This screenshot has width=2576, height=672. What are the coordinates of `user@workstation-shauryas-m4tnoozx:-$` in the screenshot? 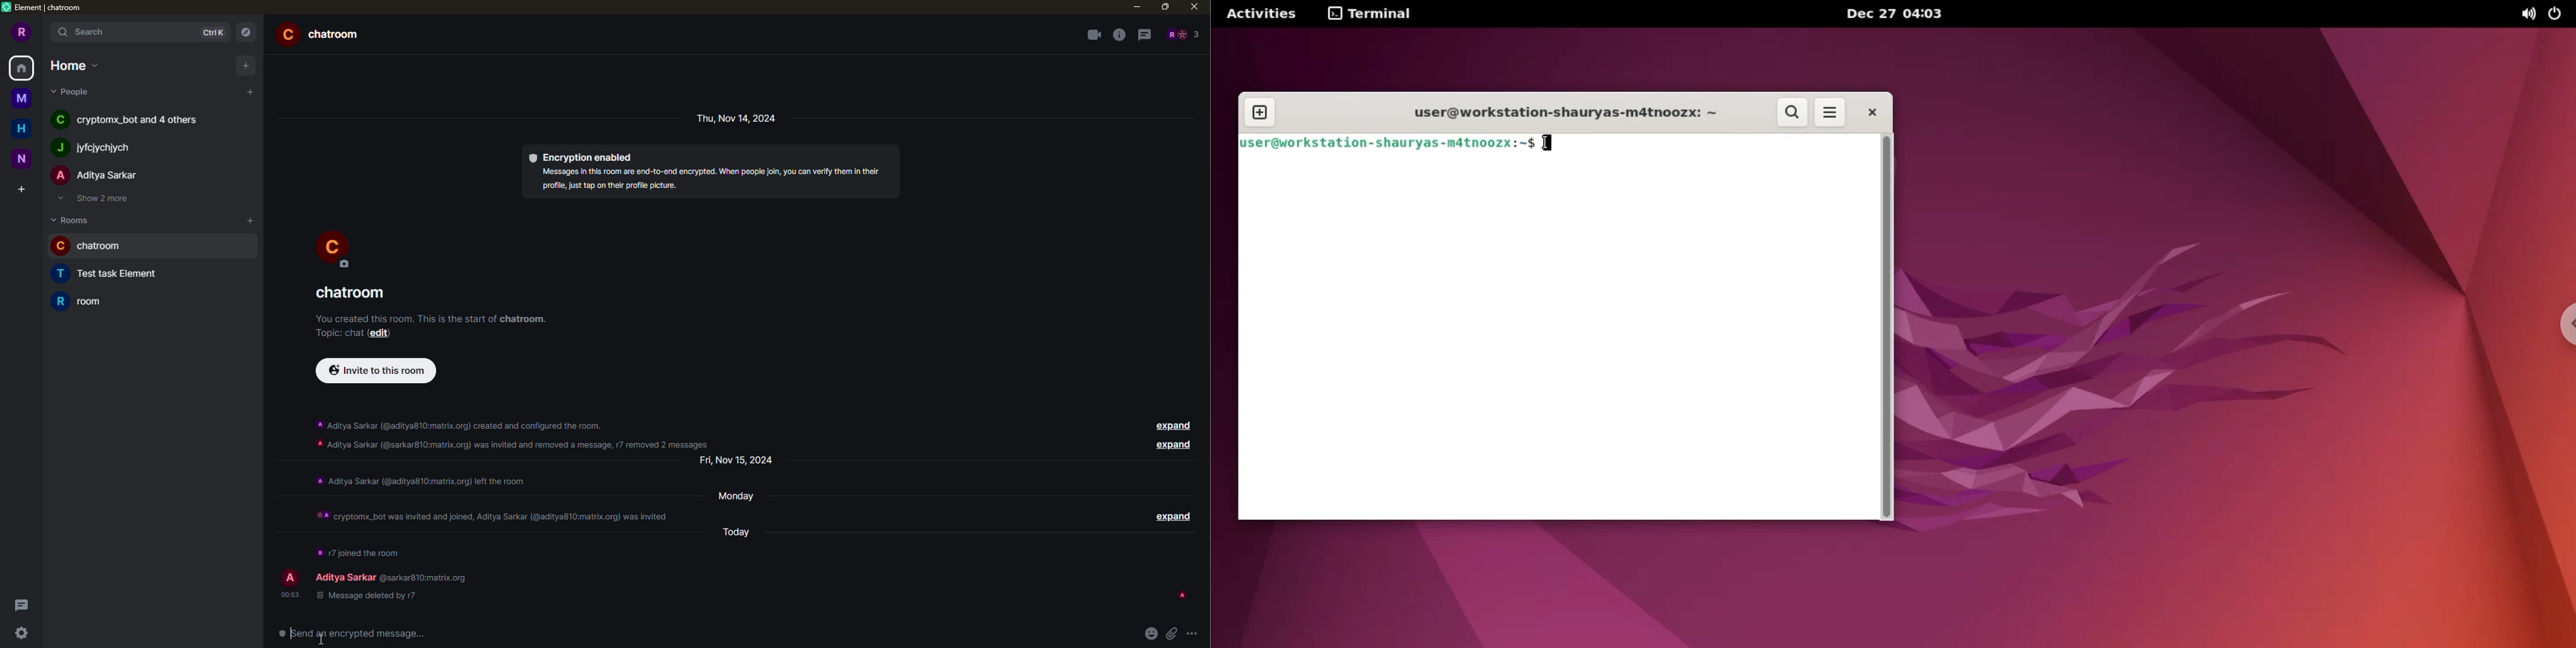 It's located at (1384, 143).